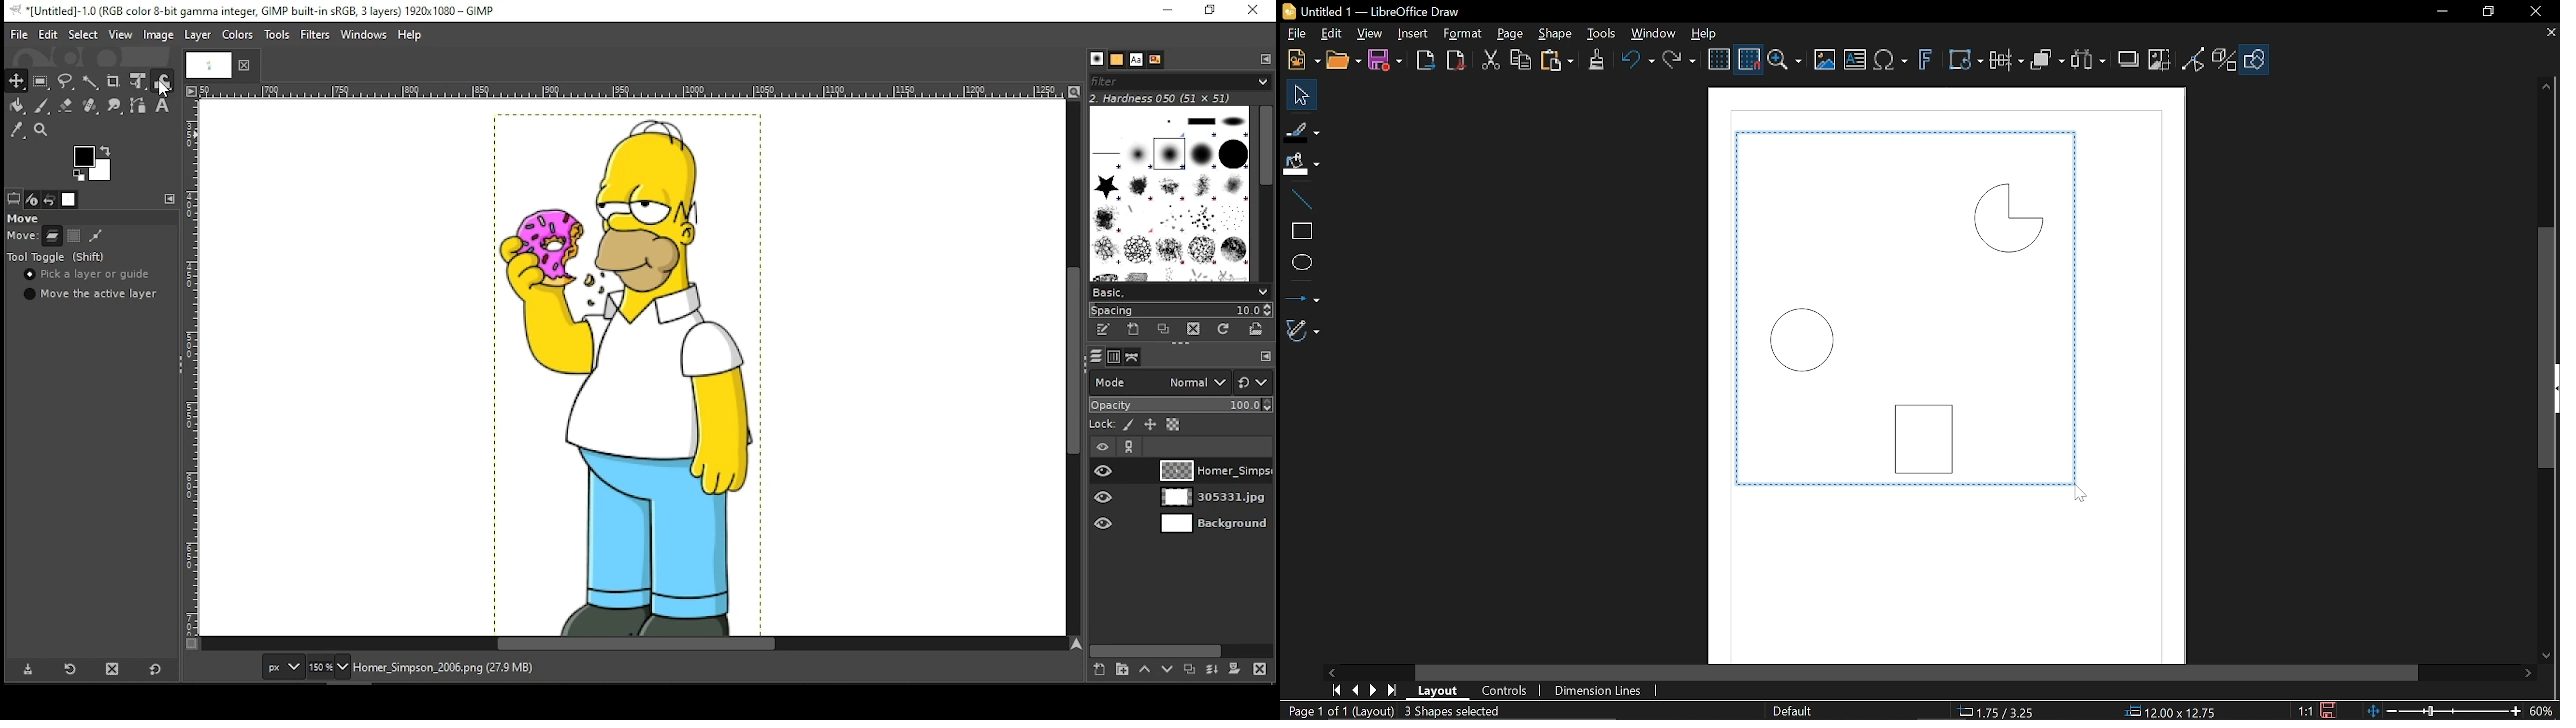  I want to click on move, so click(23, 236).